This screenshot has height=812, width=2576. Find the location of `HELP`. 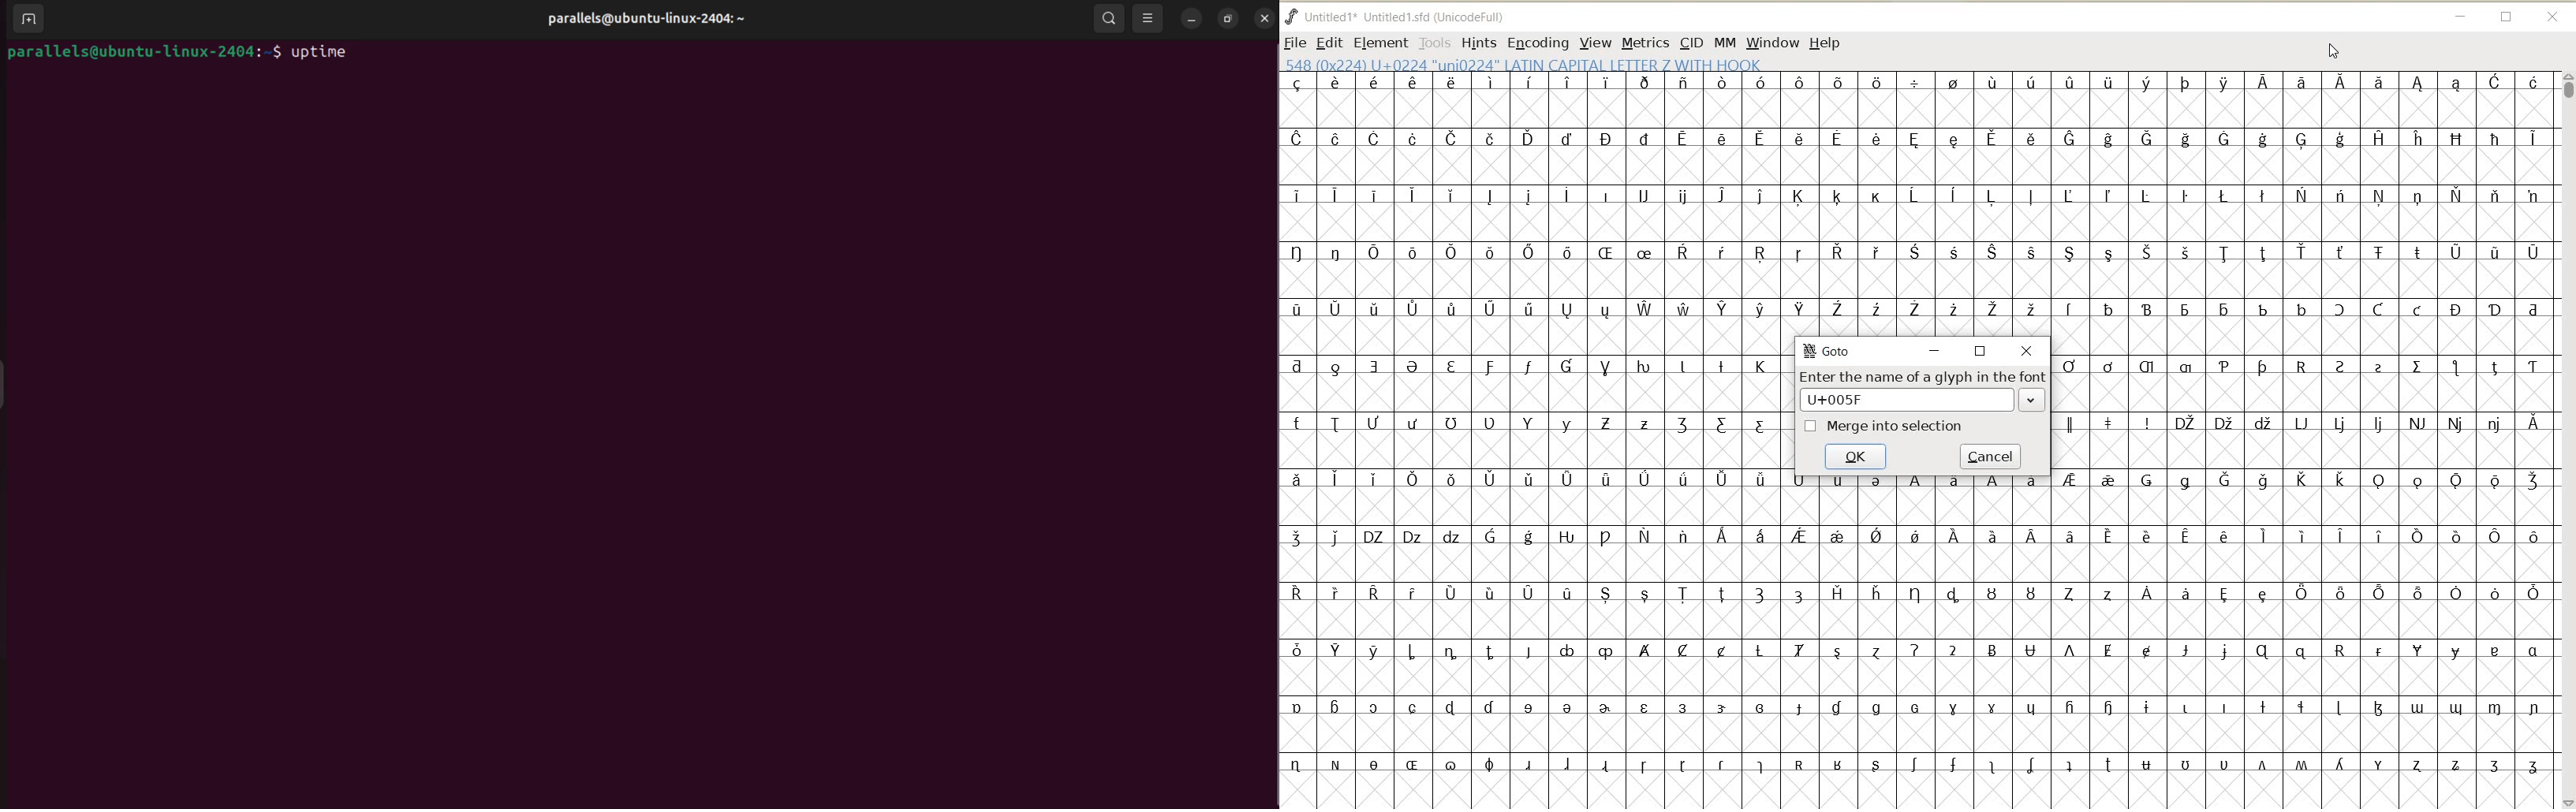

HELP is located at coordinates (1827, 44).